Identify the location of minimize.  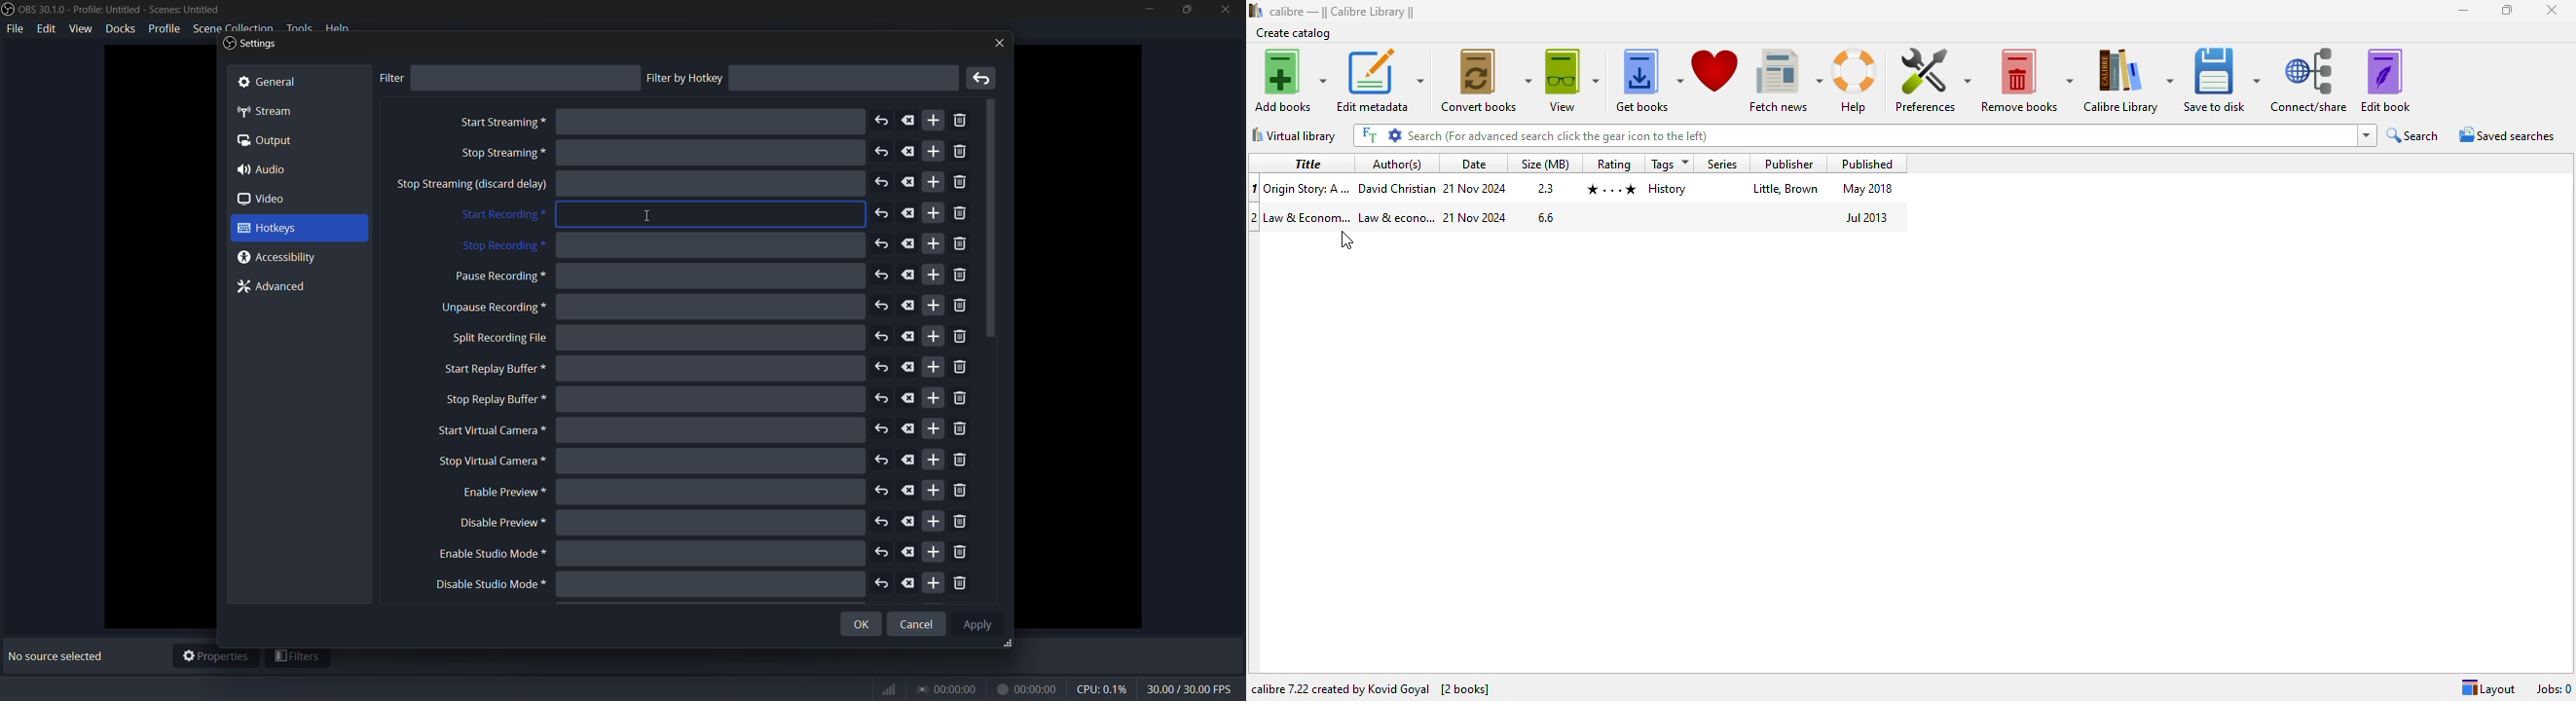
(1149, 9).